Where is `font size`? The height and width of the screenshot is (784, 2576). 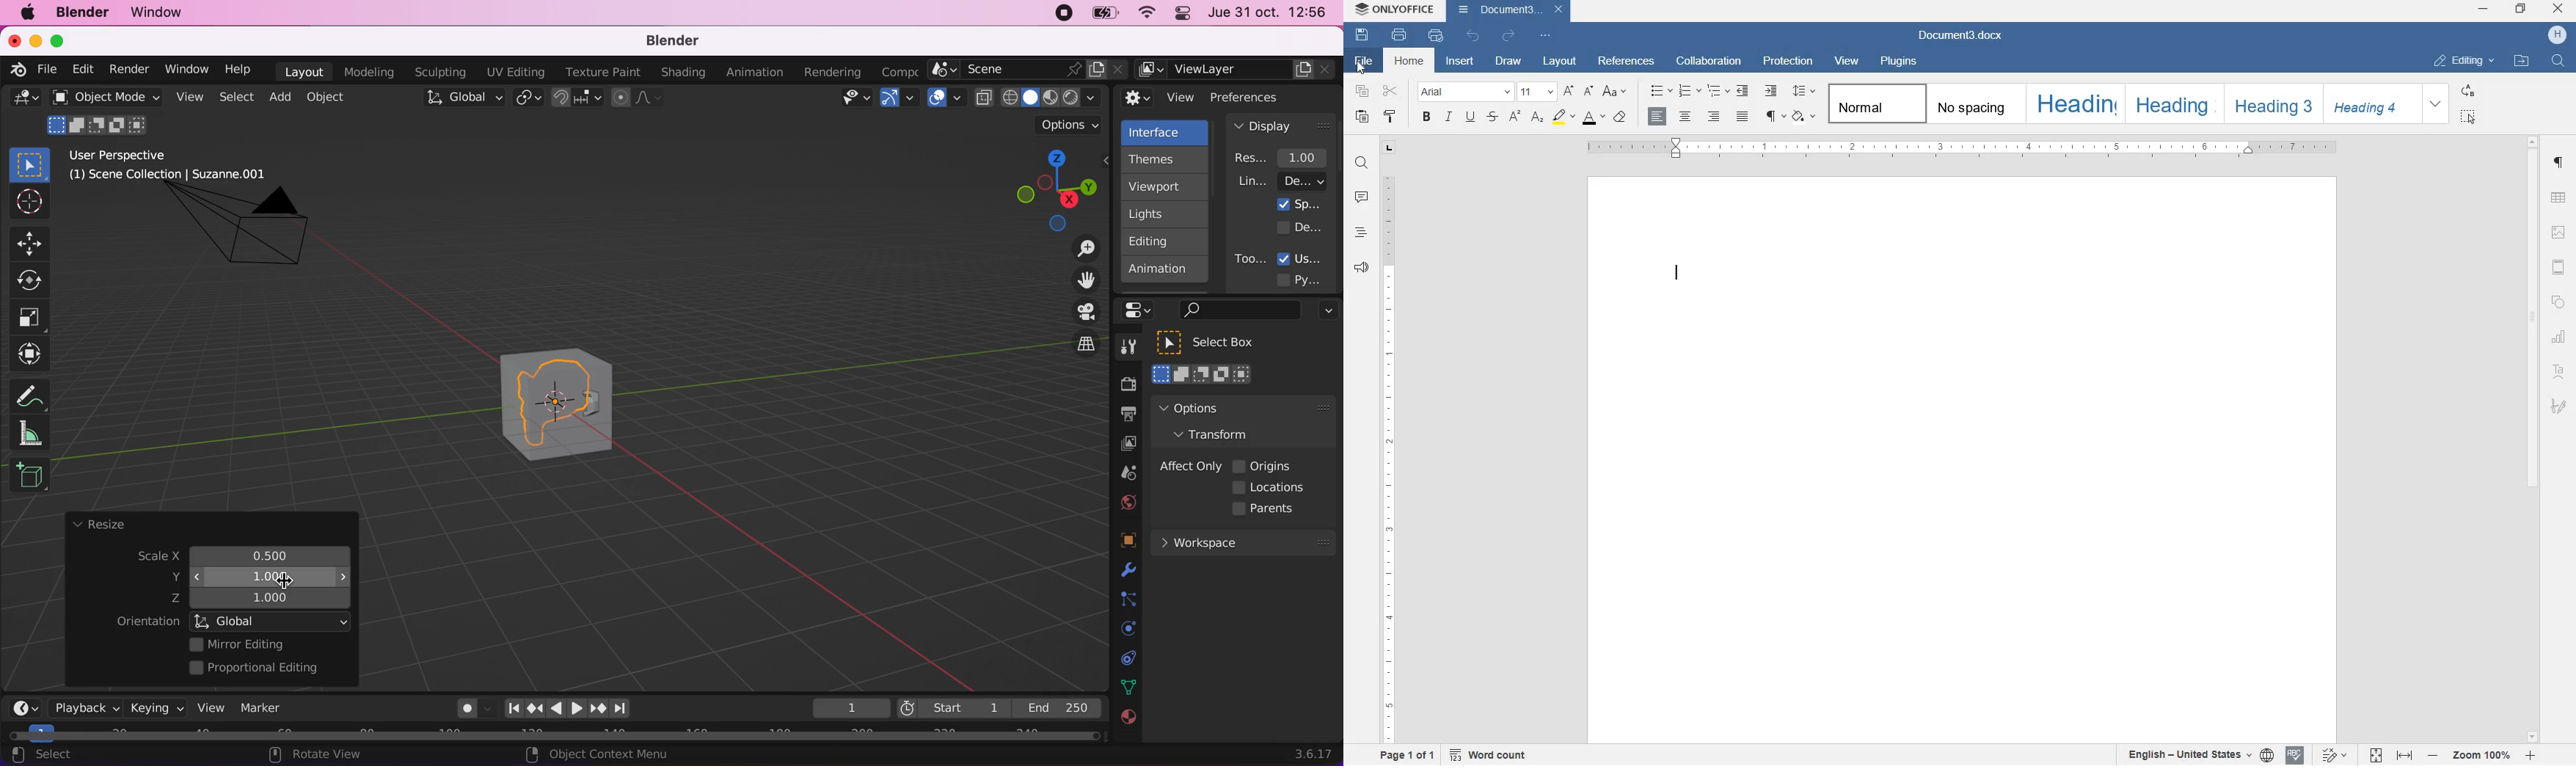 font size is located at coordinates (1536, 91).